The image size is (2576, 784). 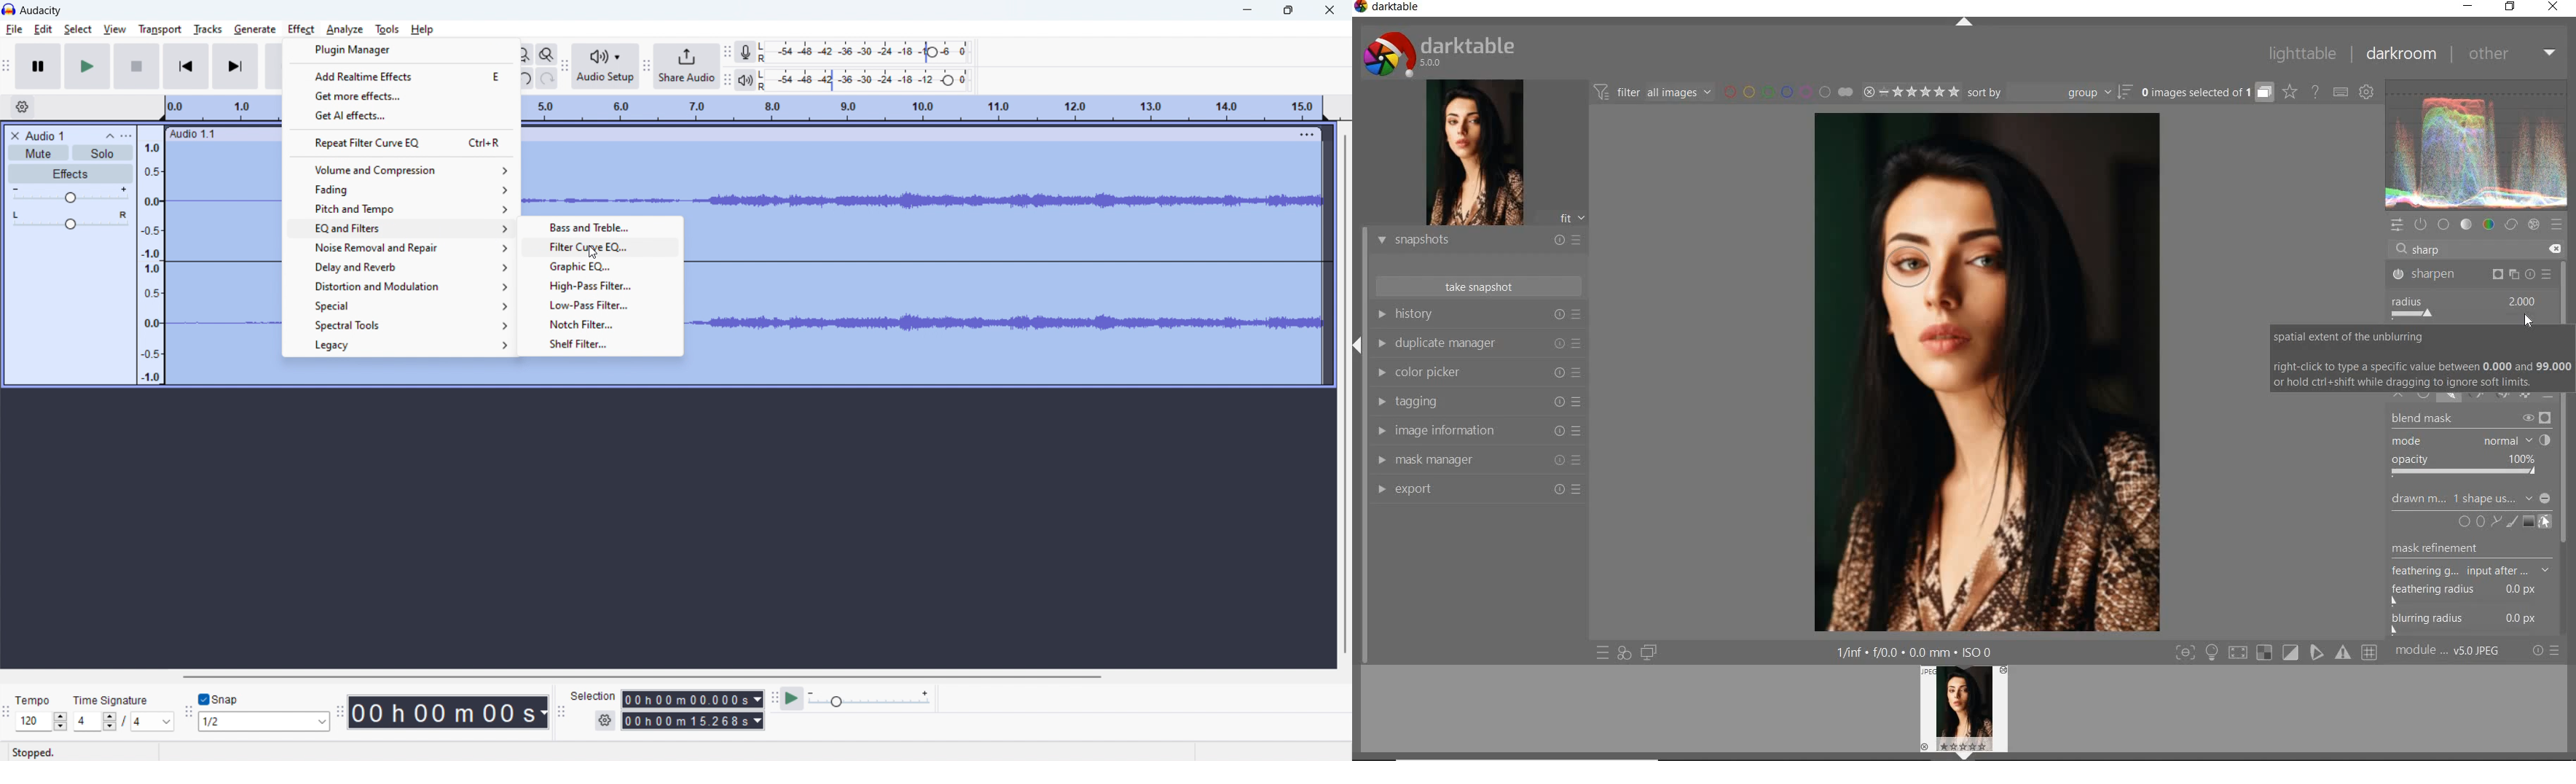 I want to click on volume, so click(x=71, y=195).